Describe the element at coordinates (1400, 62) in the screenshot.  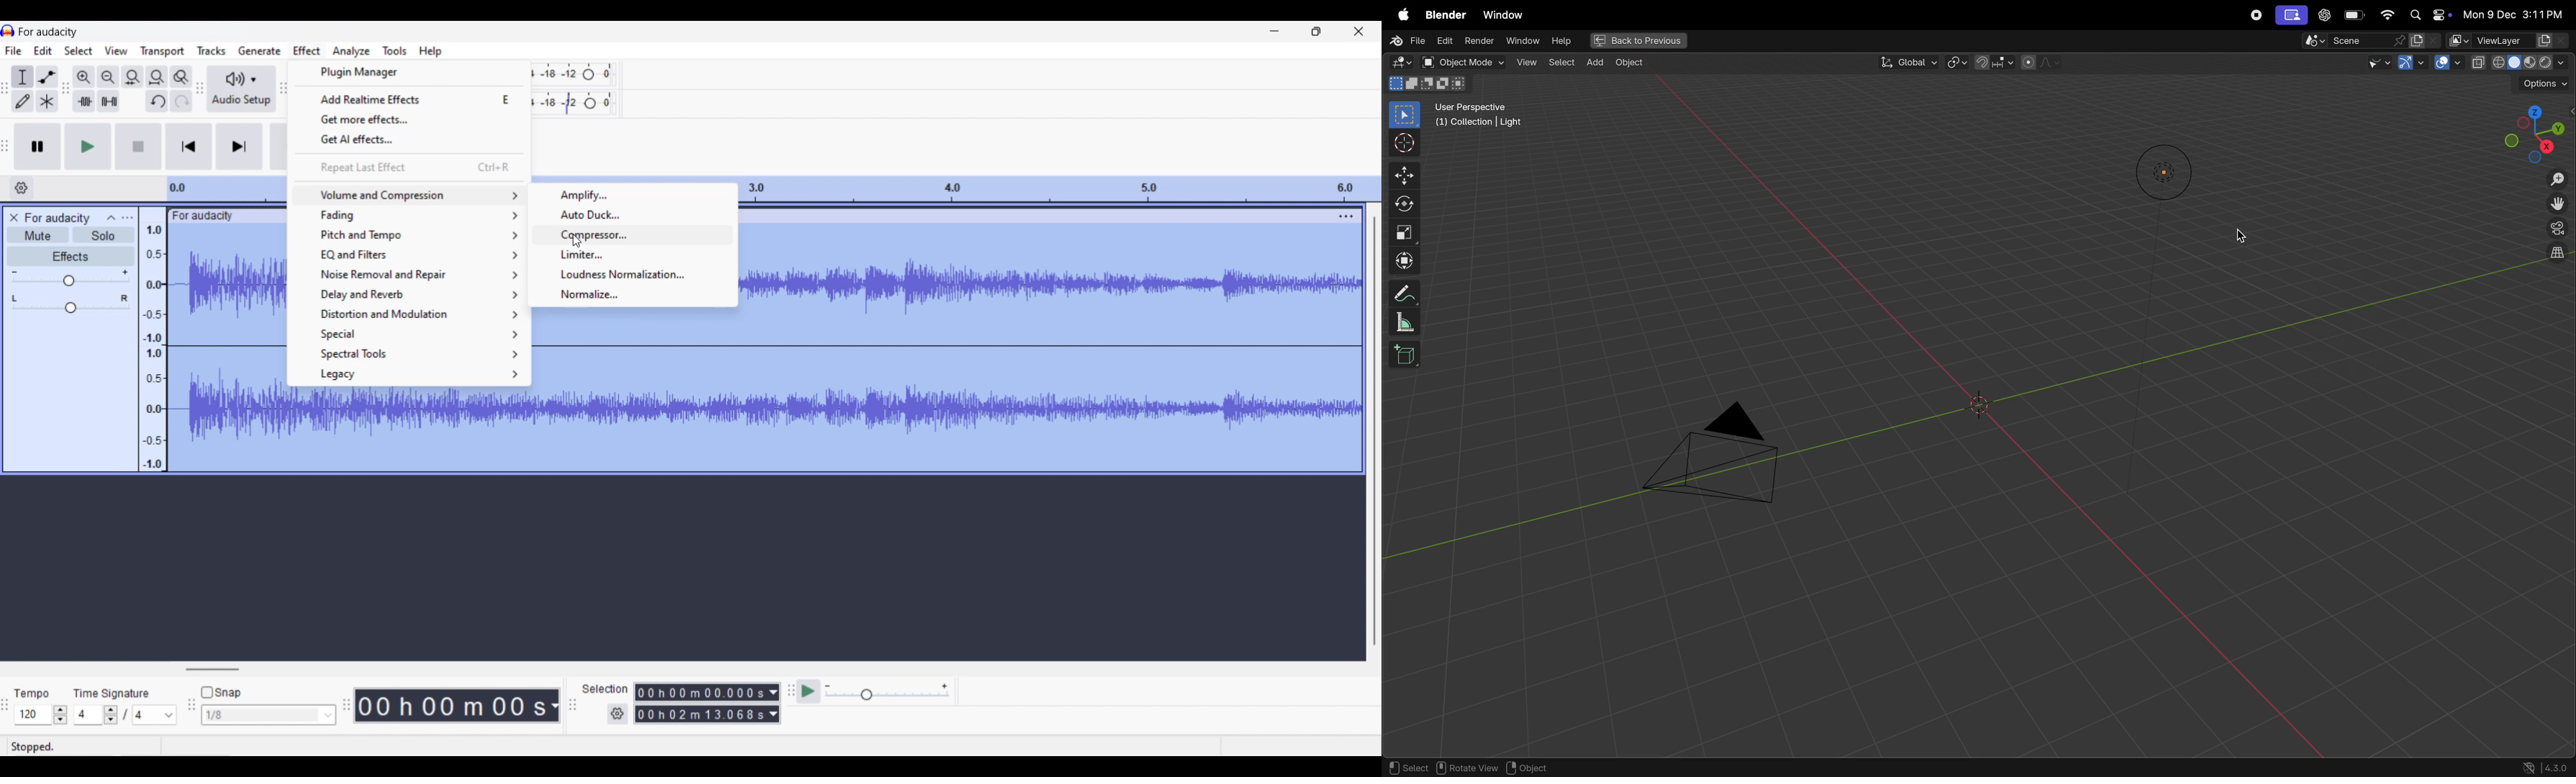
I see `edit mode` at that location.